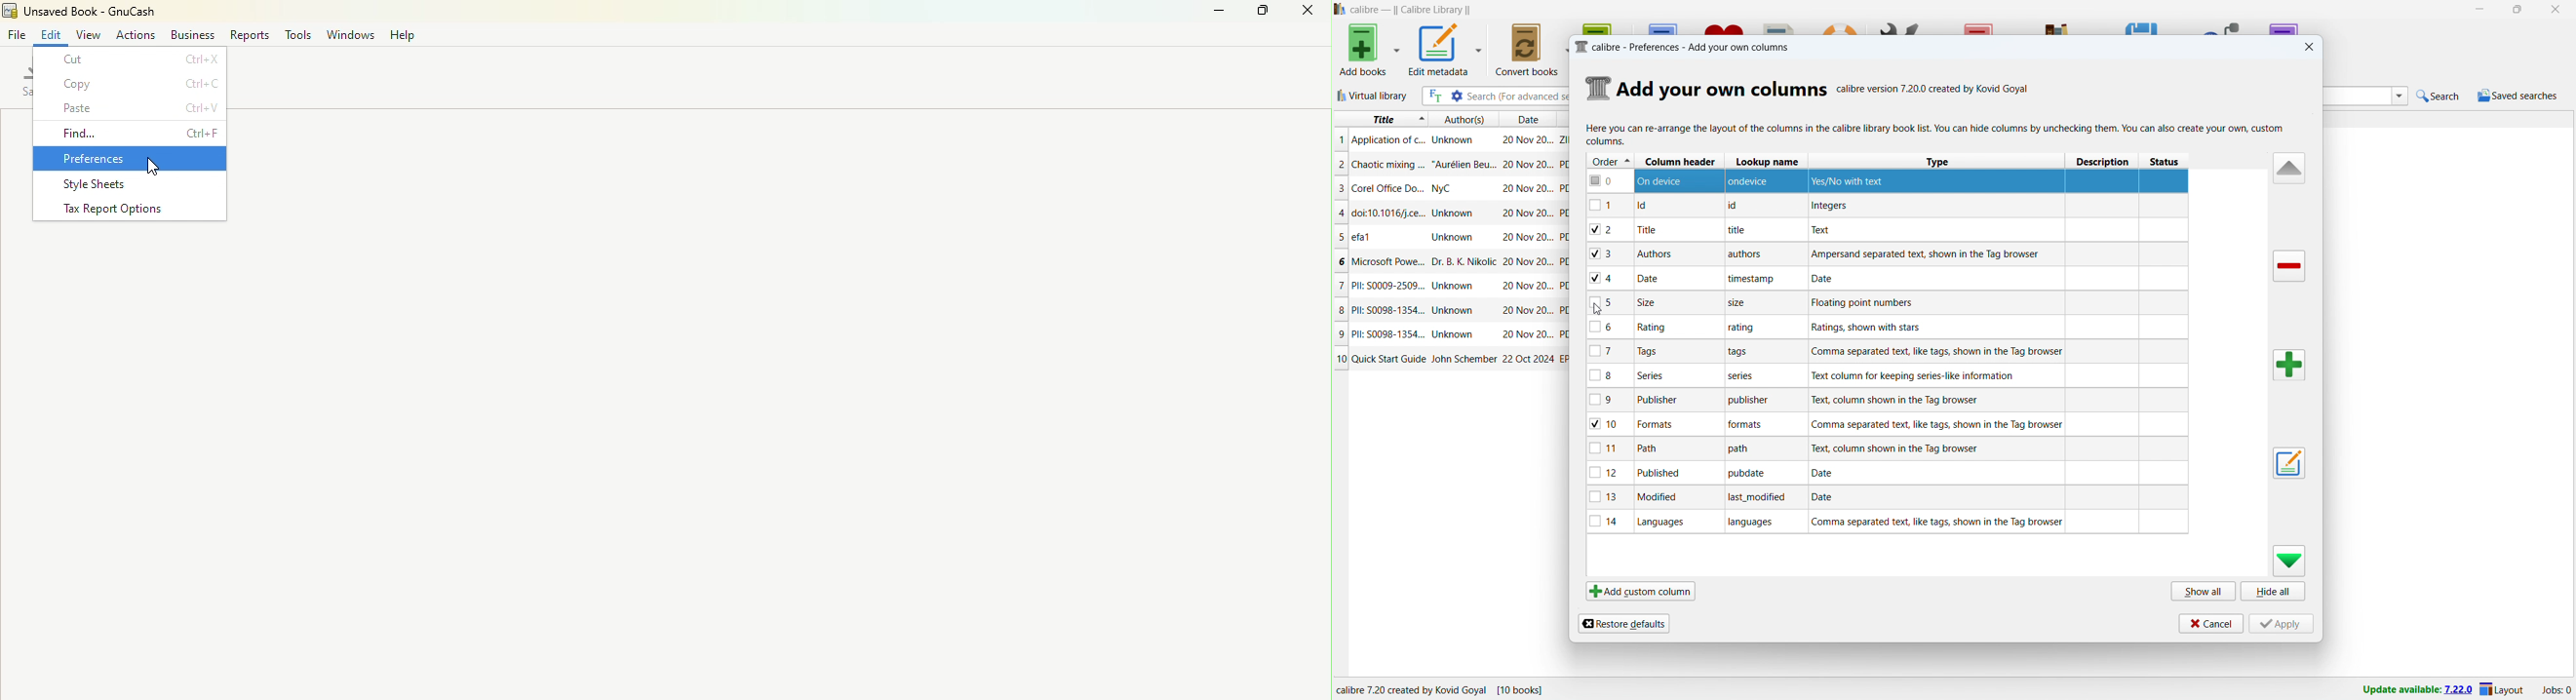  I want to click on published, so click(1660, 473).